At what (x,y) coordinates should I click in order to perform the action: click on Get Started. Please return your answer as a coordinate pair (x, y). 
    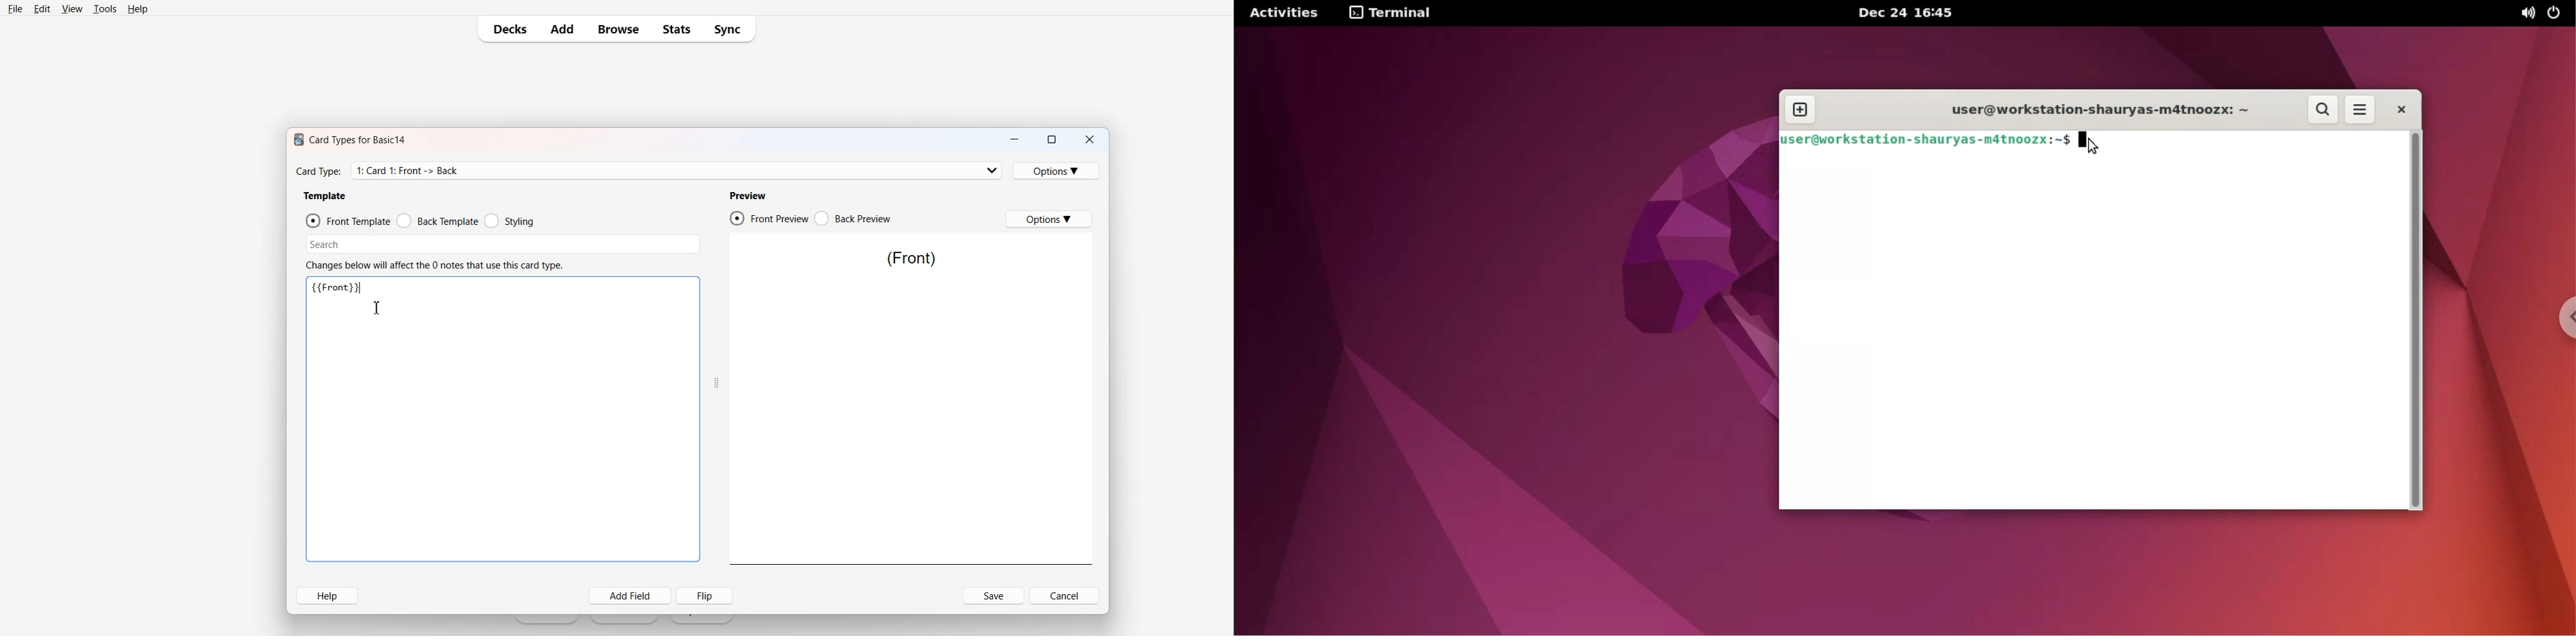
    Looking at the image, I should click on (548, 620).